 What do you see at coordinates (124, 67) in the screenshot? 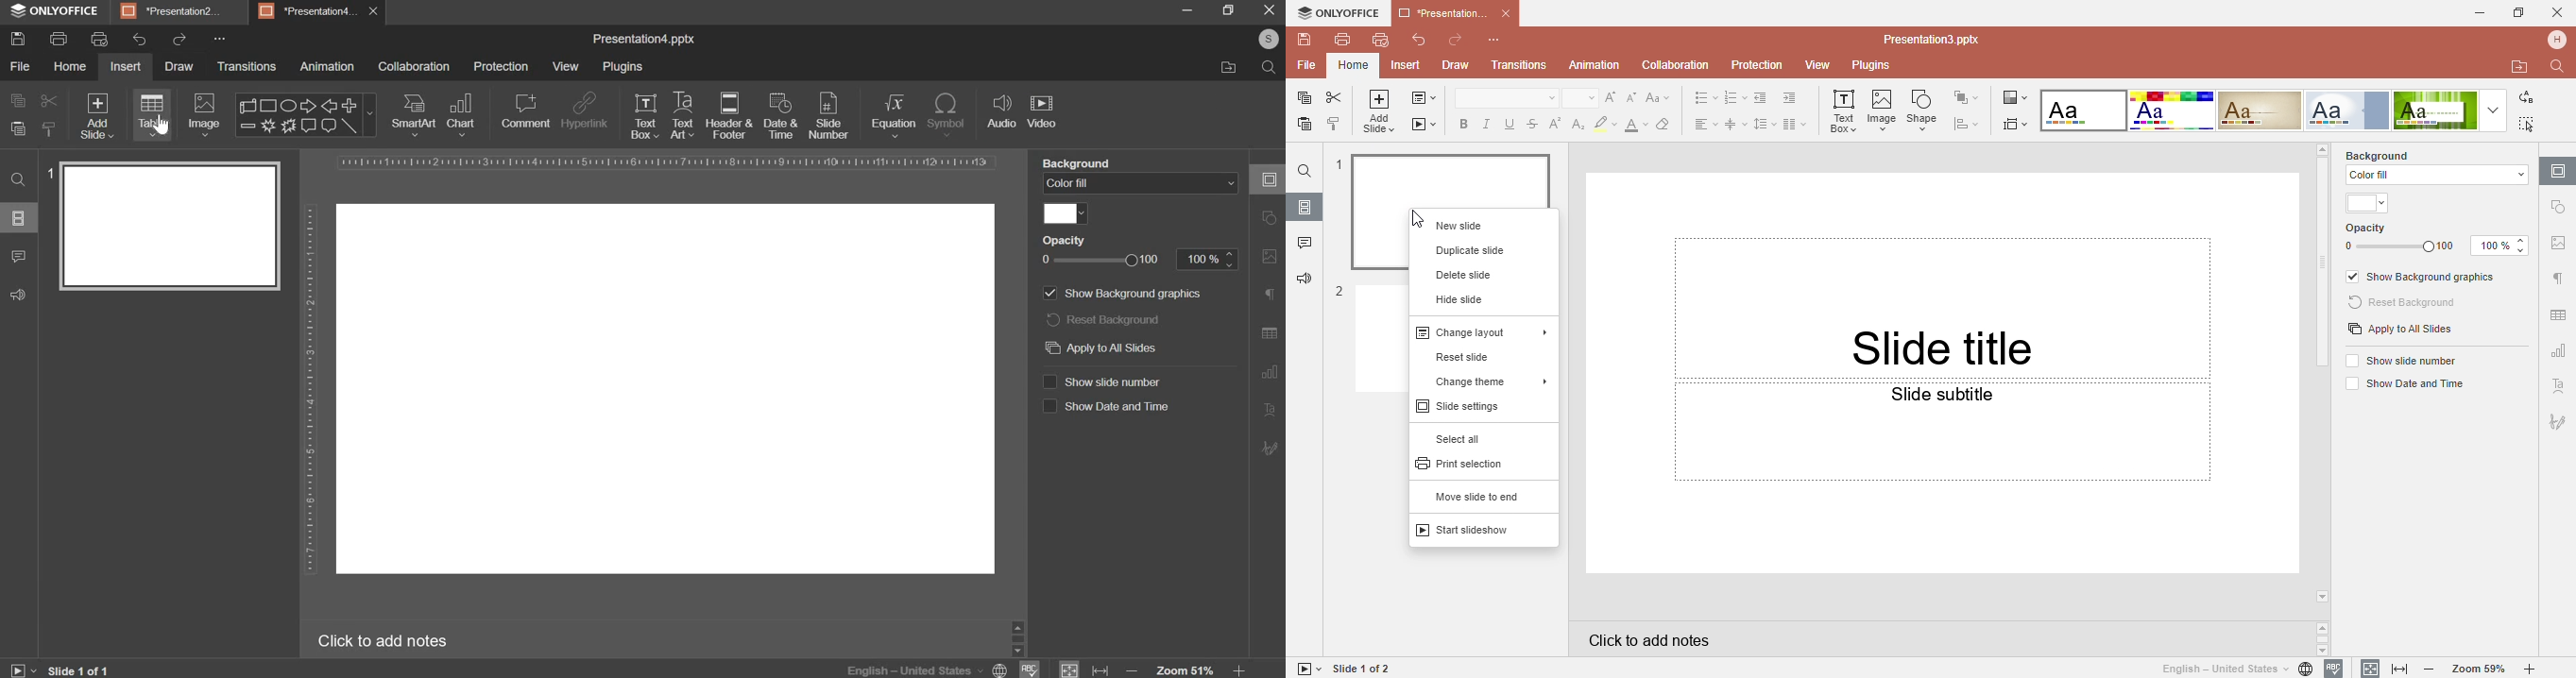
I see `insert` at bounding box center [124, 67].